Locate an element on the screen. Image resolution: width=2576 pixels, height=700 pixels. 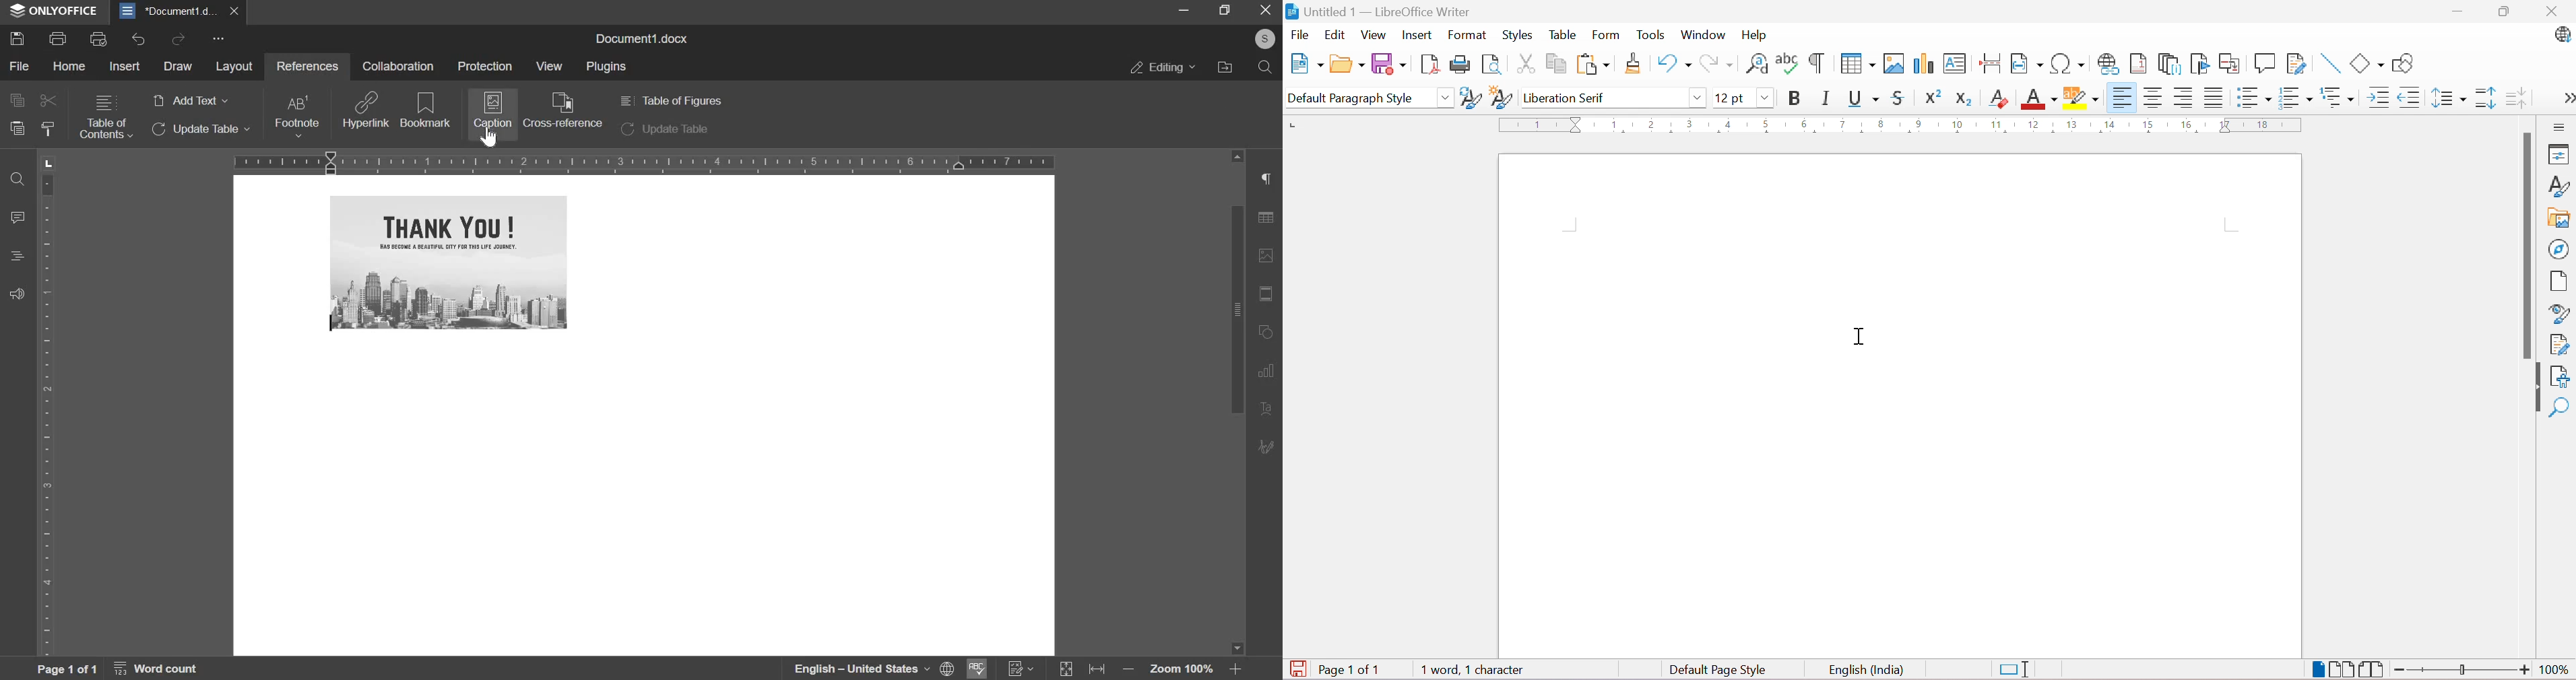
Edit is located at coordinates (1334, 36).